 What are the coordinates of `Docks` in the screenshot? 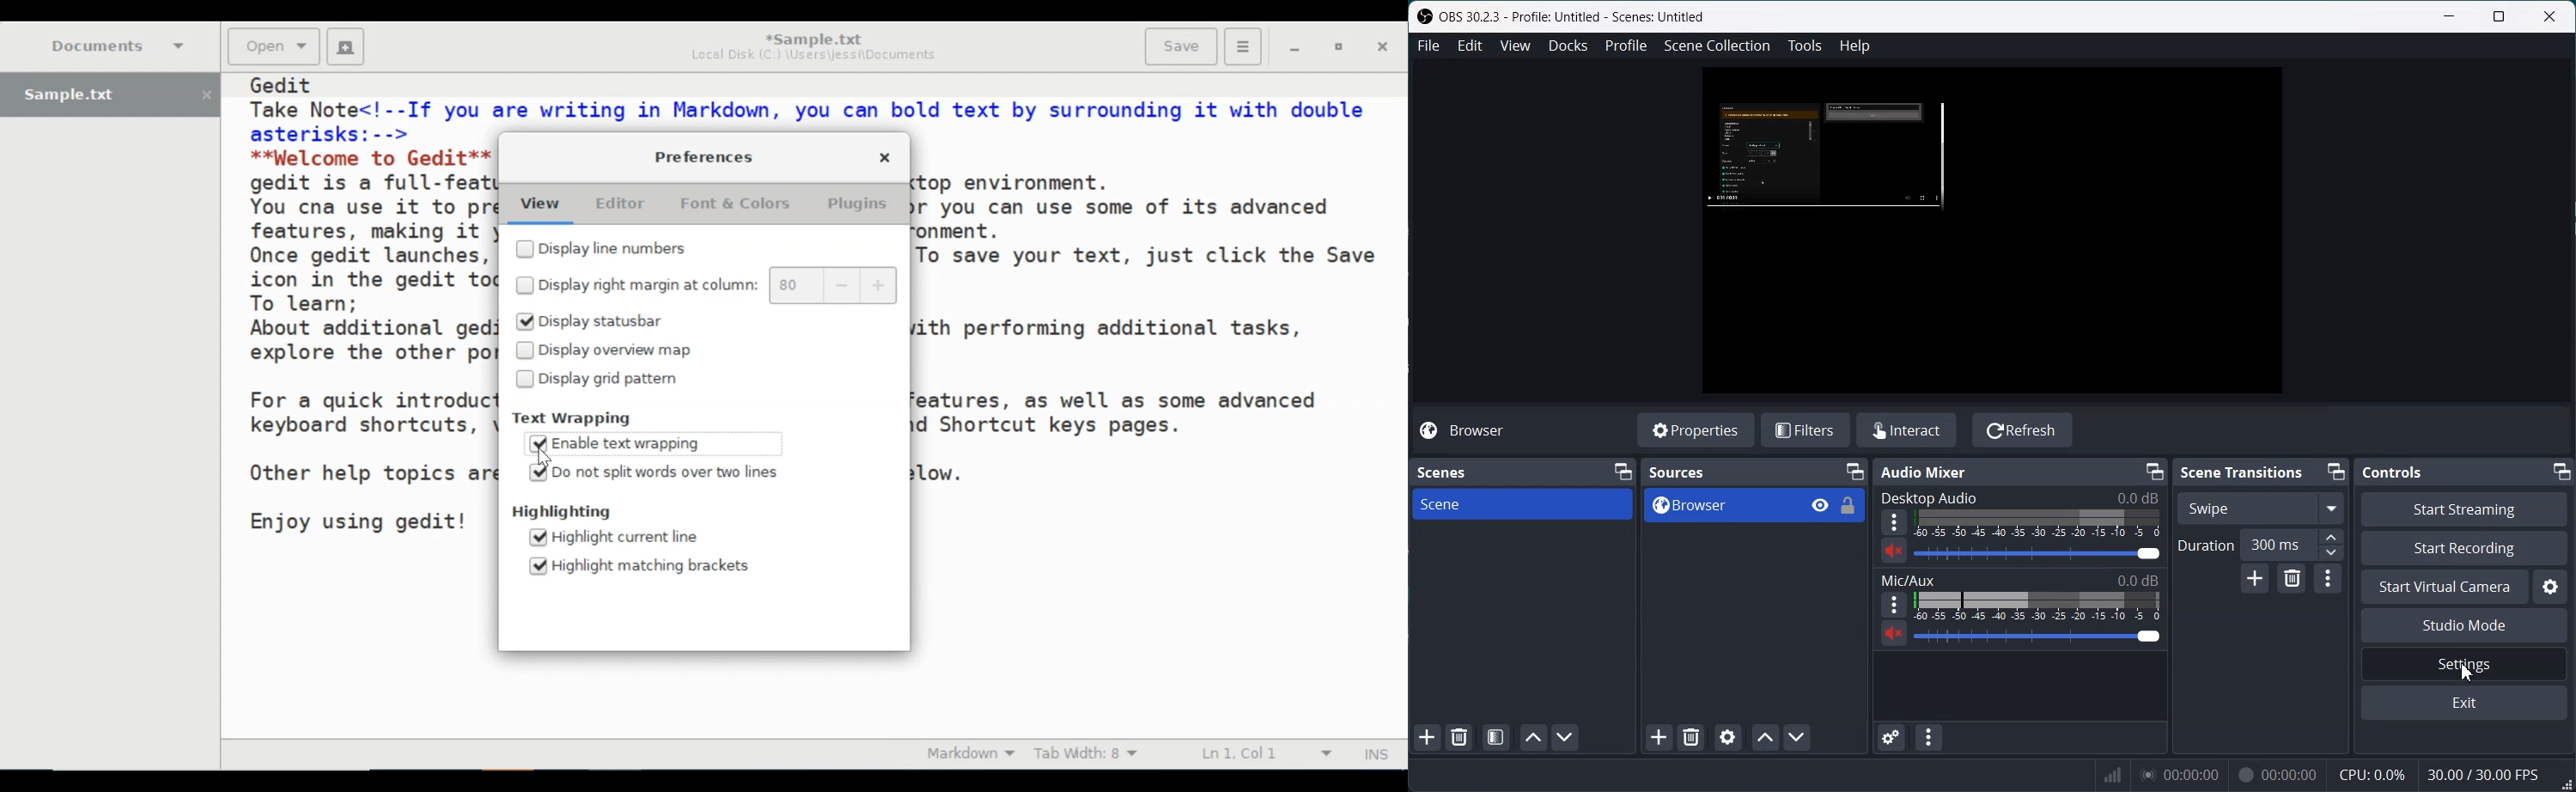 It's located at (1568, 46).